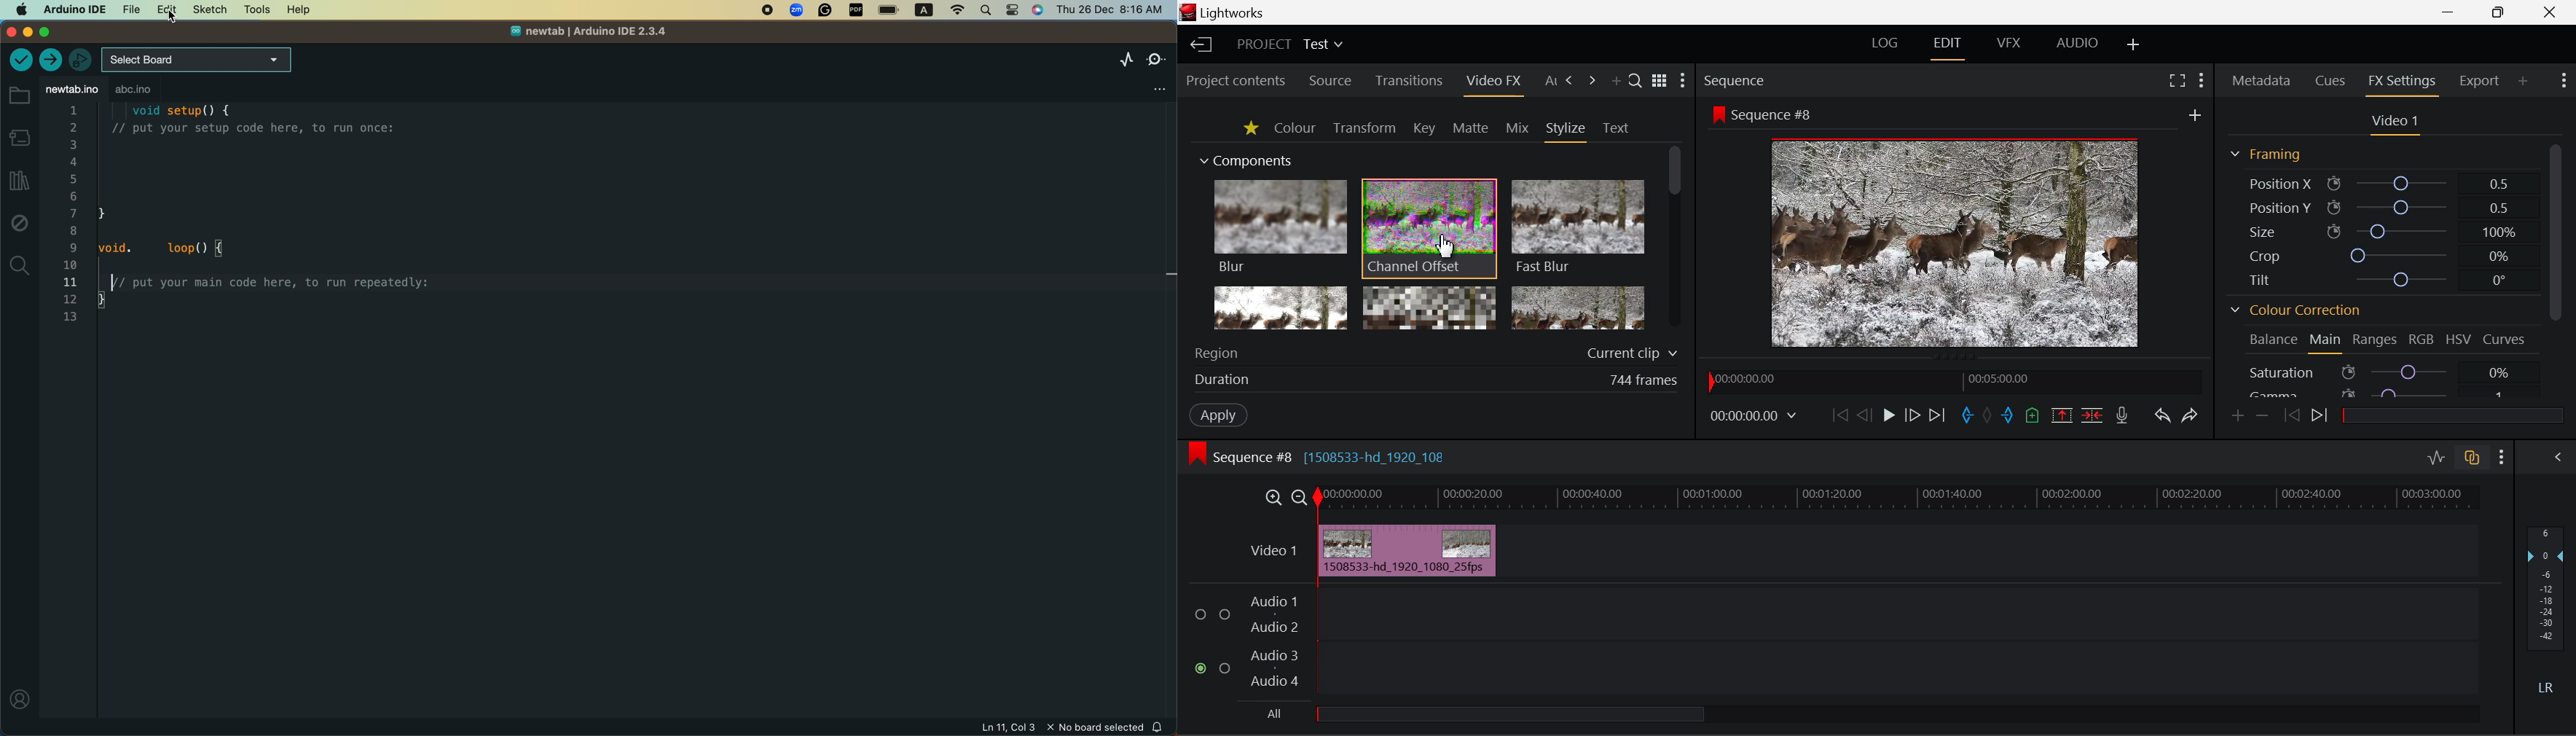  Describe the element at coordinates (953, 10) in the screenshot. I see `wifi` at that location.